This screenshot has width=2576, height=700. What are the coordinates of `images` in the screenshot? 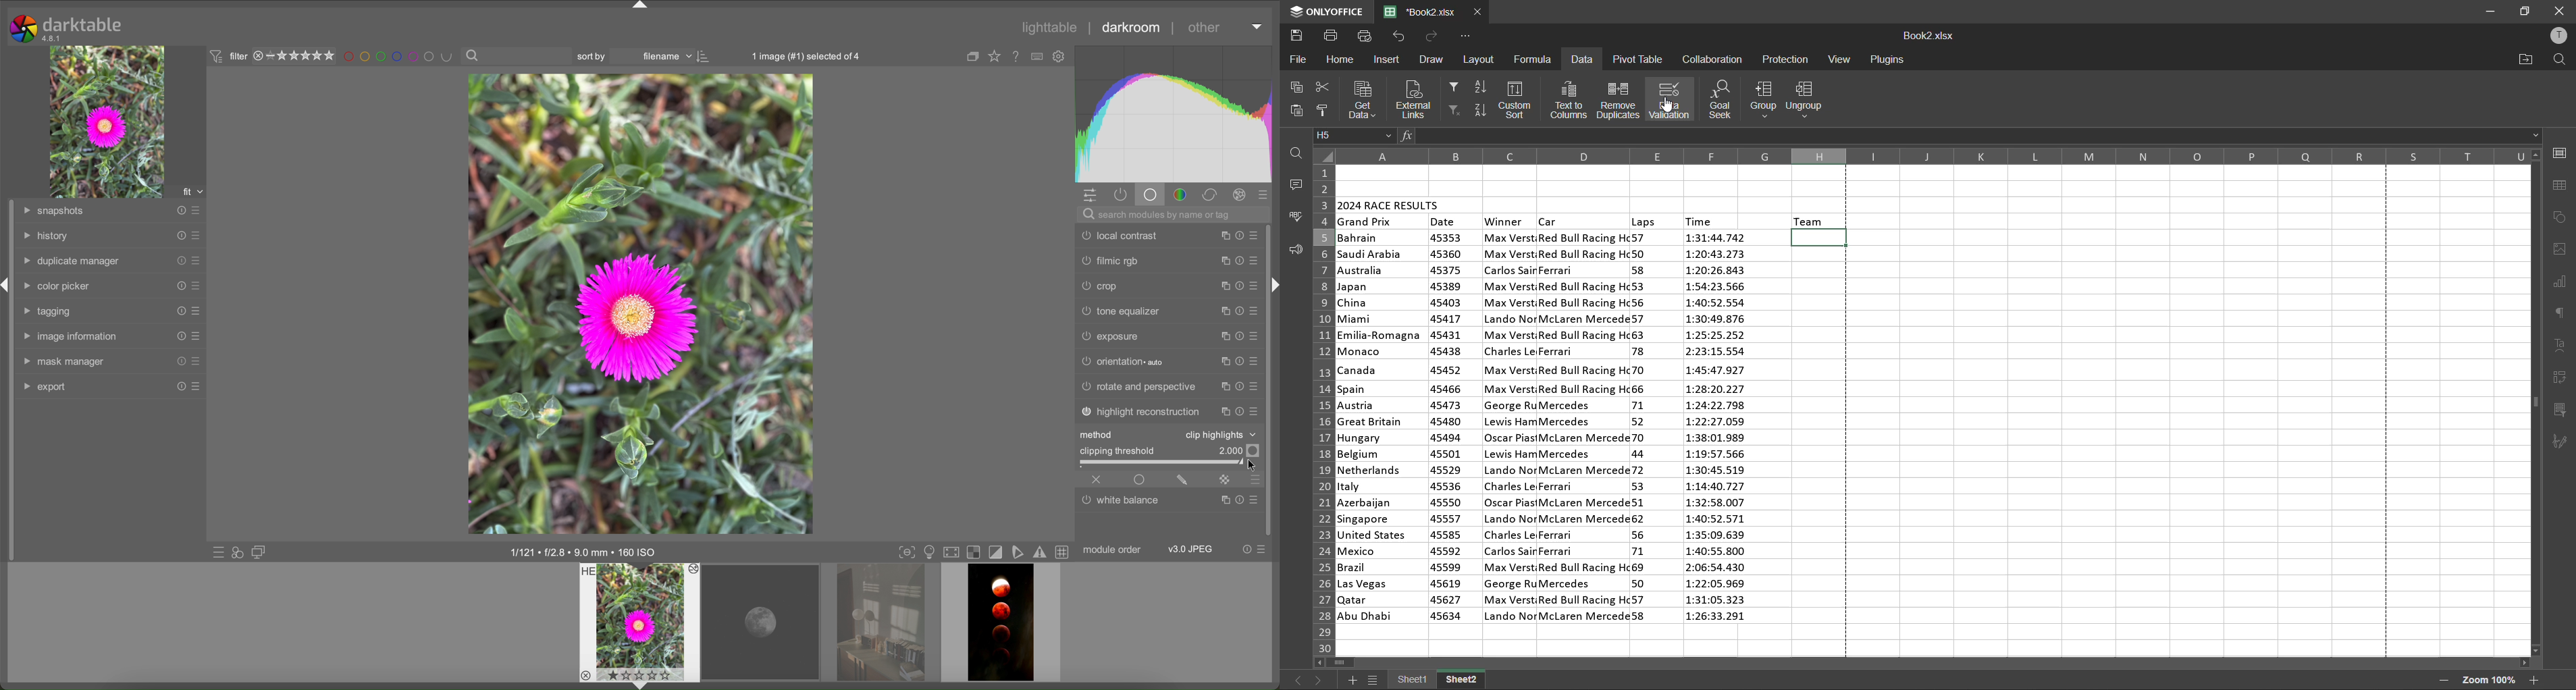 It's located at (2560, 249).